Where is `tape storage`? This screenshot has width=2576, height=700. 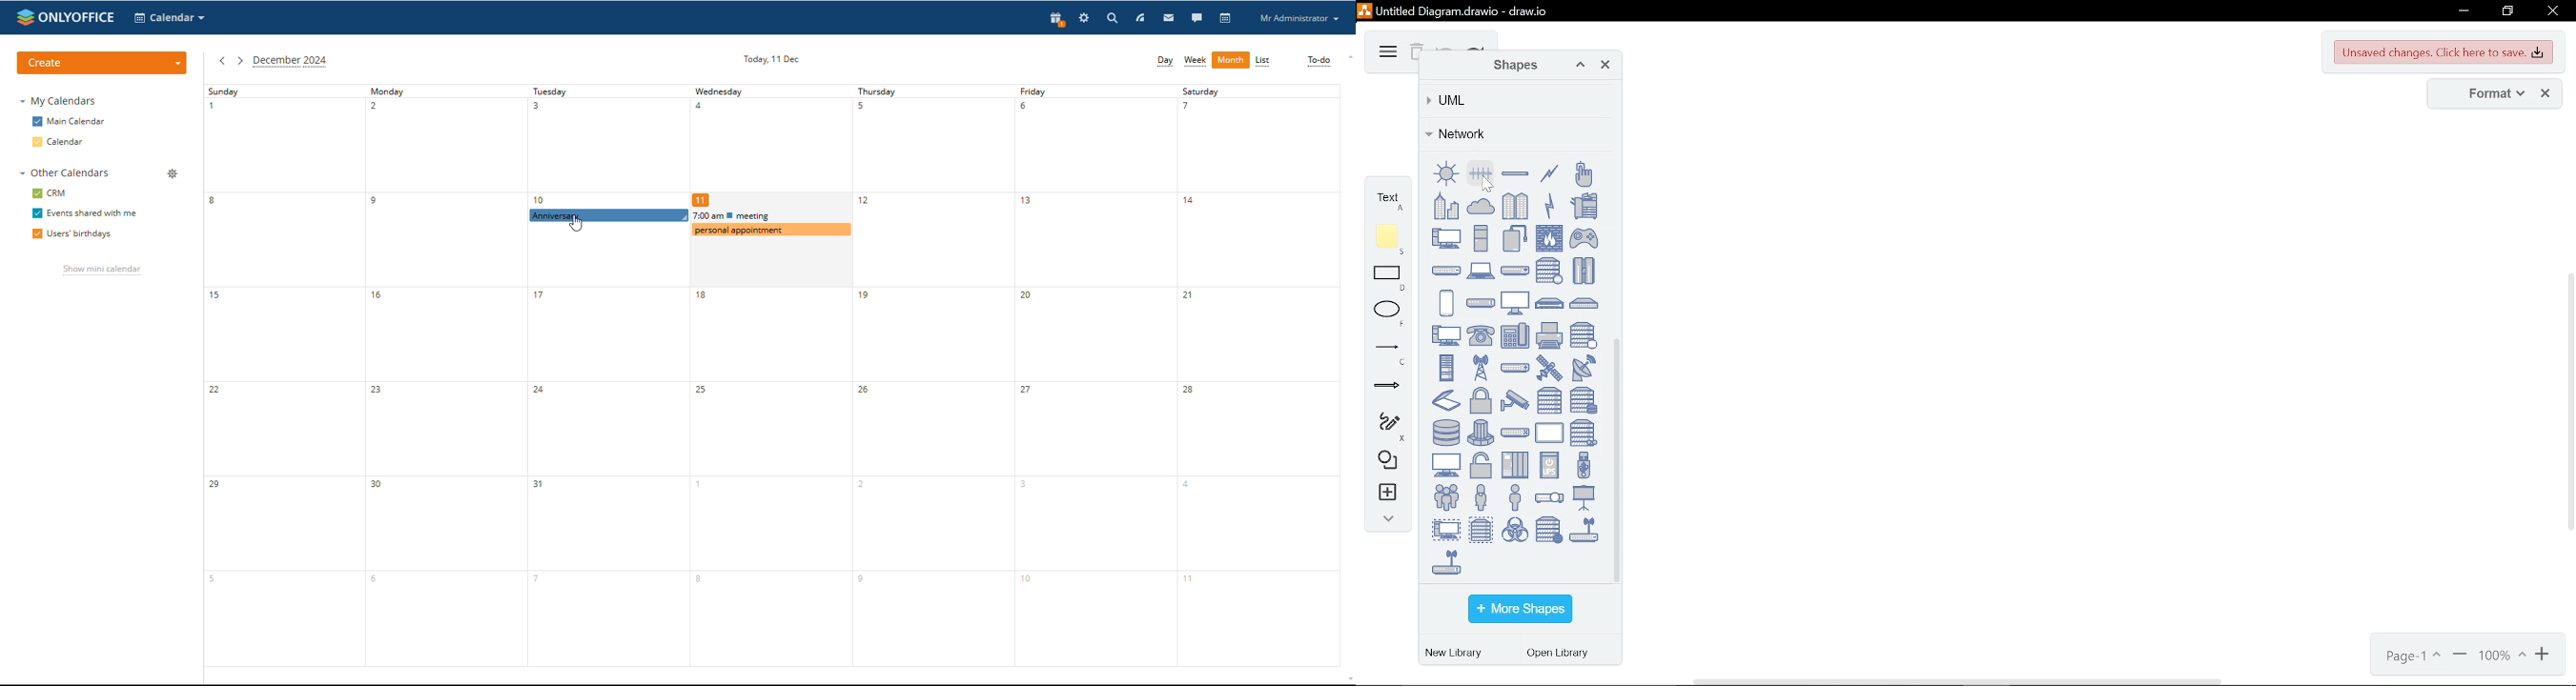 tape storage is located at coordinates (1584, 433).